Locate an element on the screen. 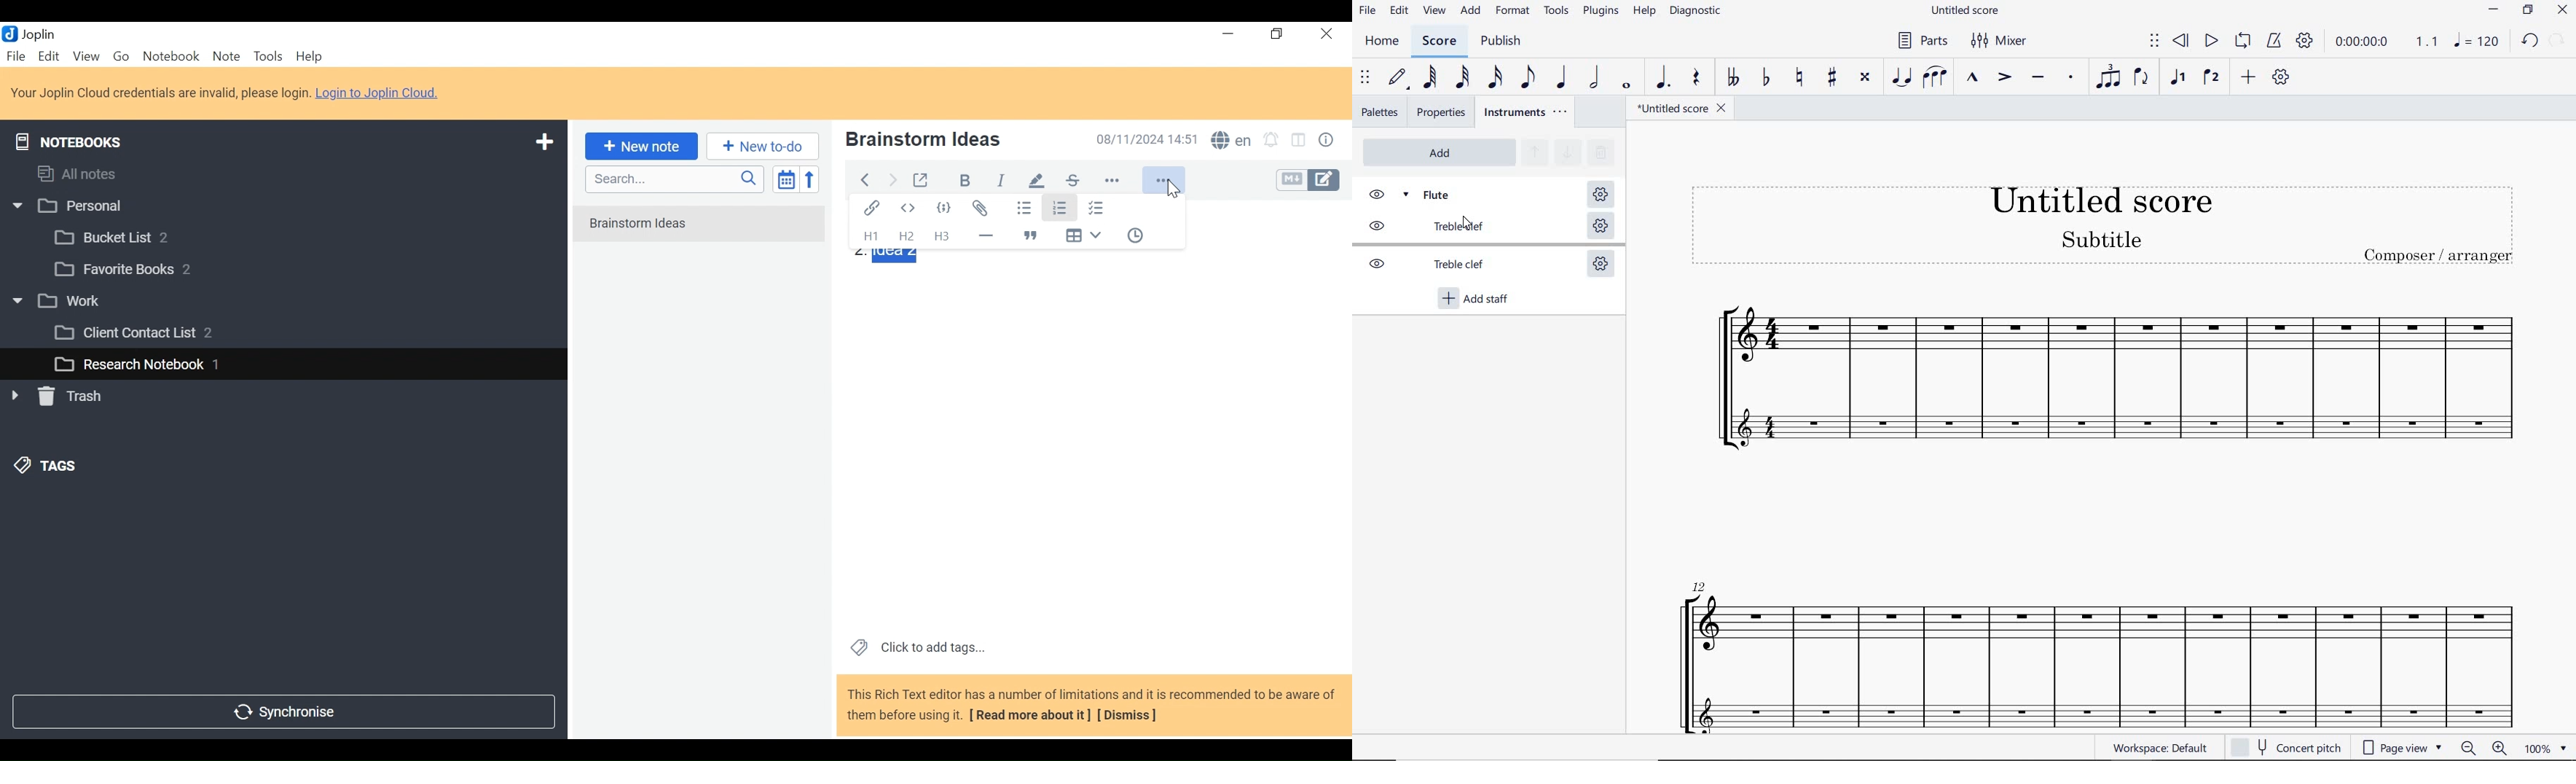 The image size is (2576, 784). Back is located at coordinates (864, 178).